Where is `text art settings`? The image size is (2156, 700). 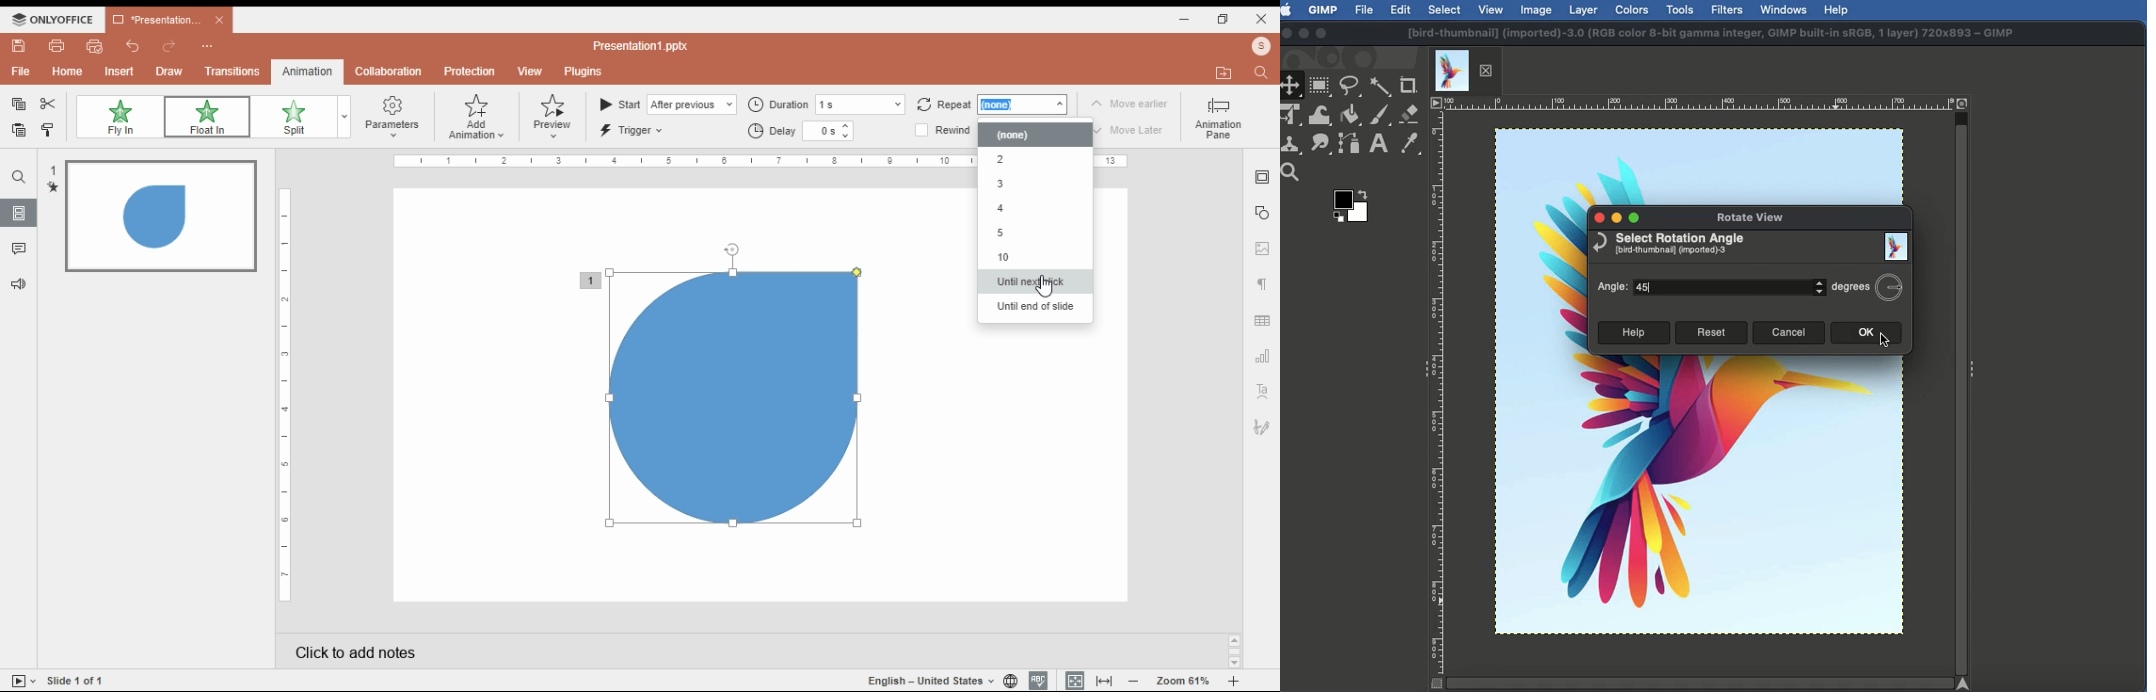 text art settings is located at coordinates (1262, 392).